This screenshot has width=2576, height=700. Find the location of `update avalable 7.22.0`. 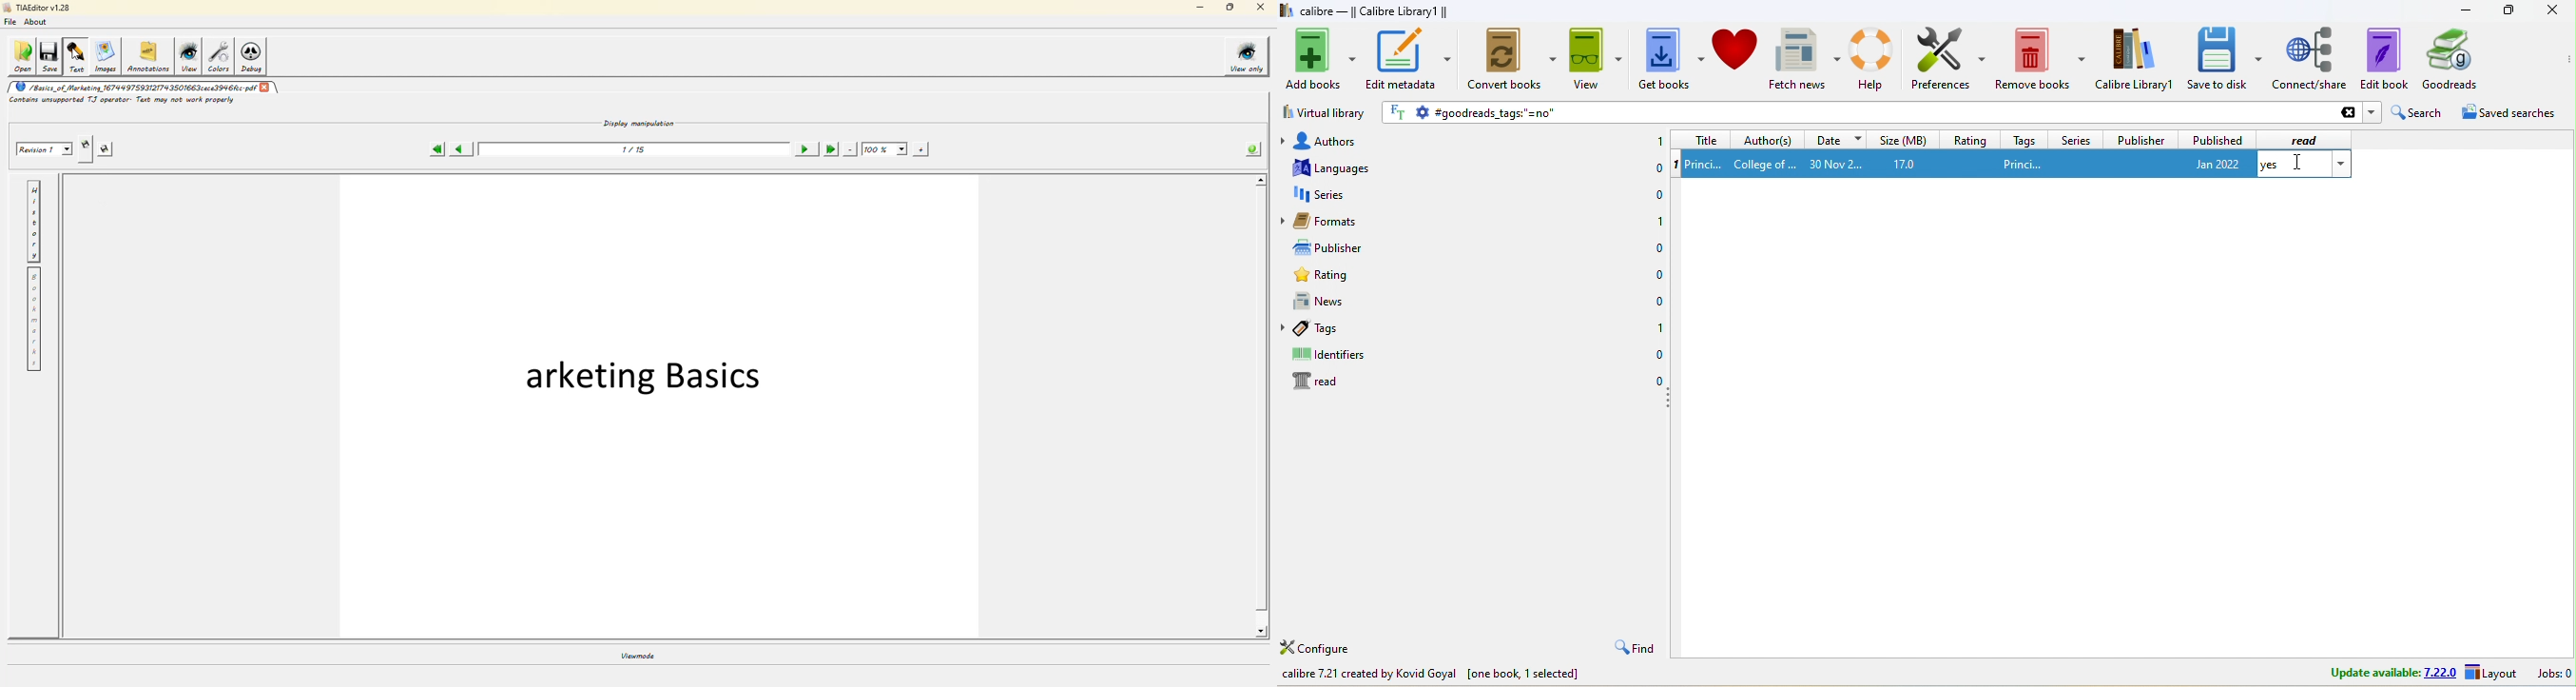

update avalable 7.22.0 is located at coordinates (2388, 673).